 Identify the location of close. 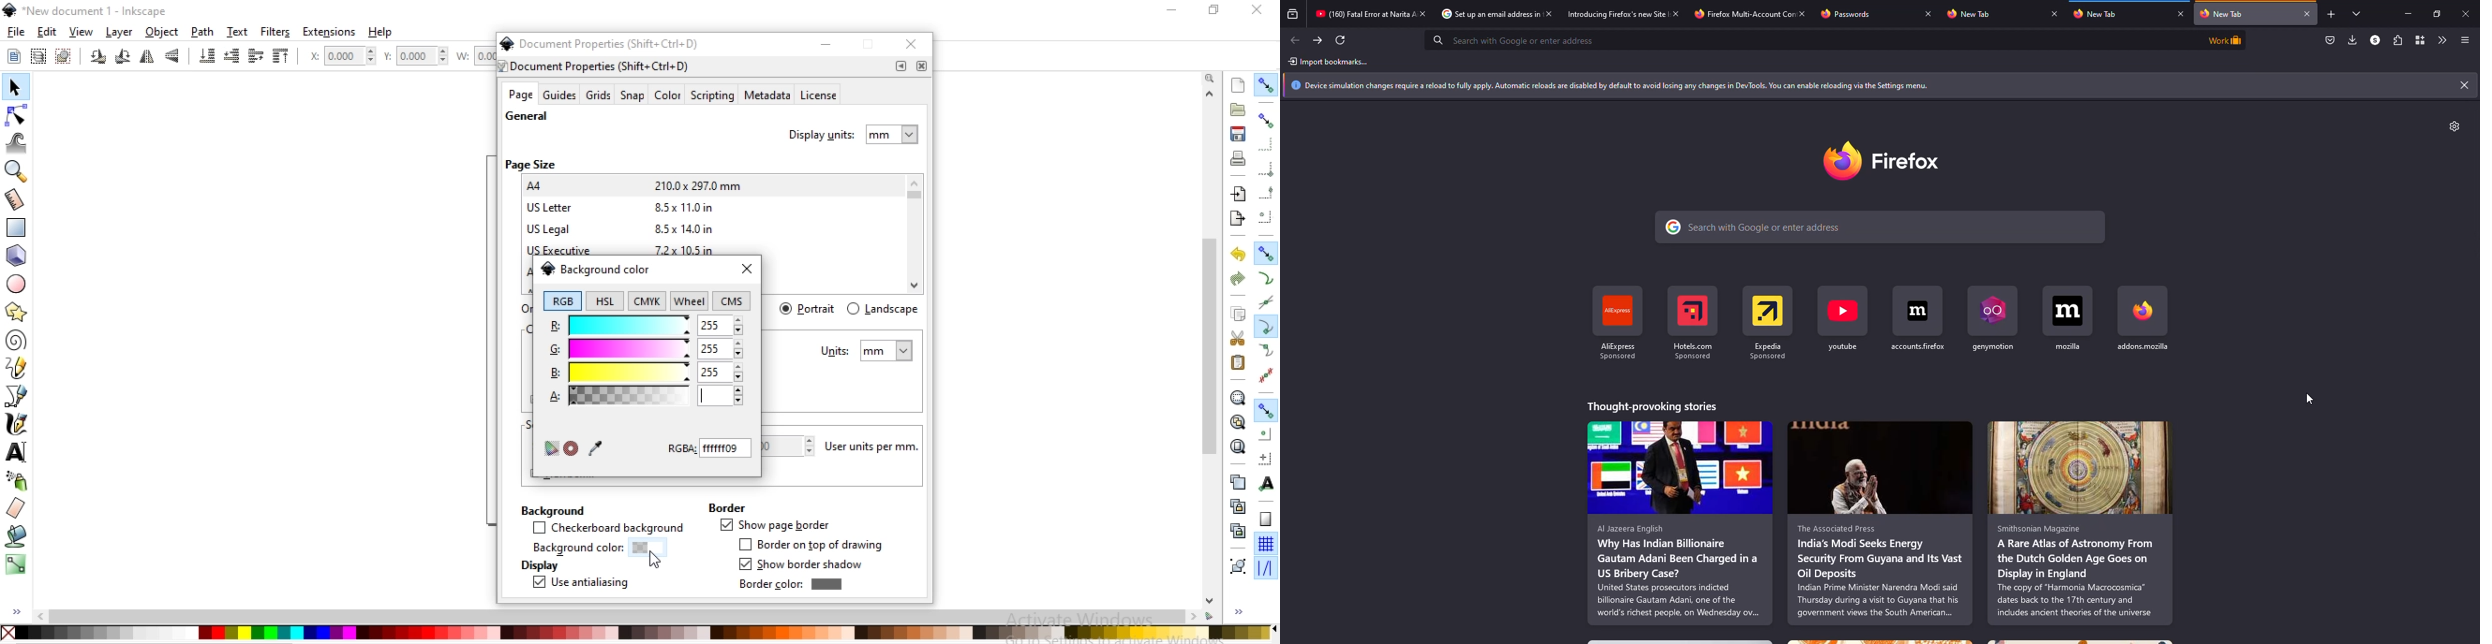
(1258, 10).